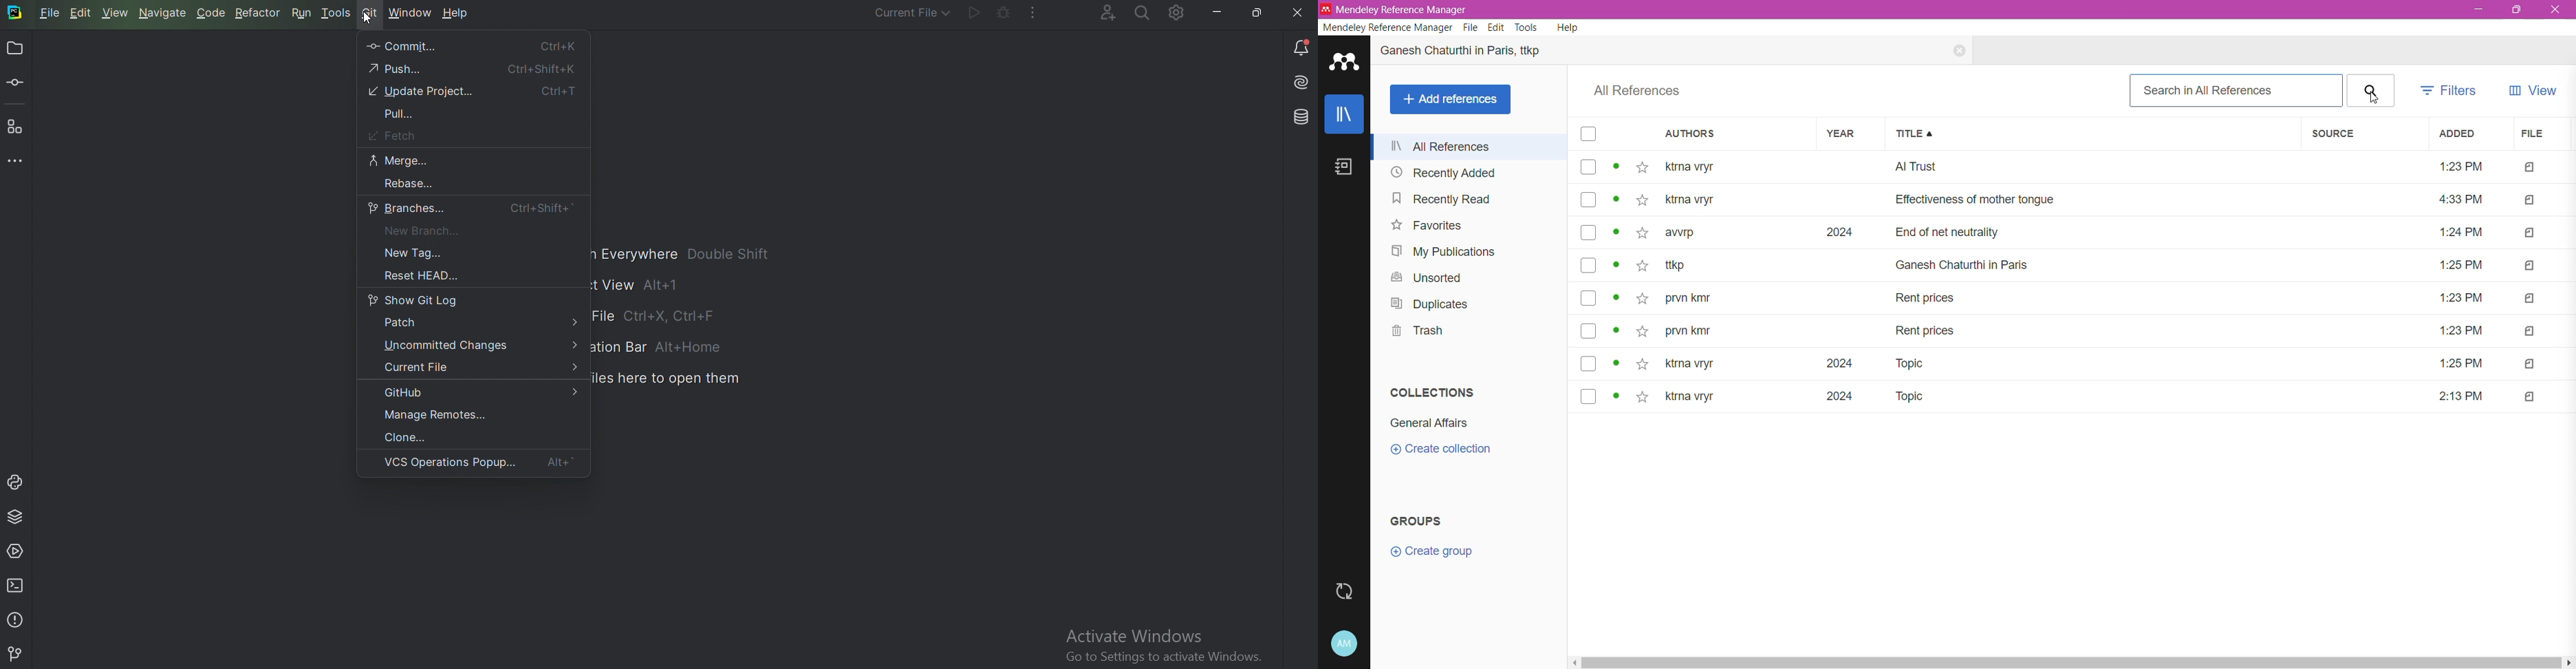  Describe the element at coordinates (2541, 134) in the screenshot. I see `File` at that location.